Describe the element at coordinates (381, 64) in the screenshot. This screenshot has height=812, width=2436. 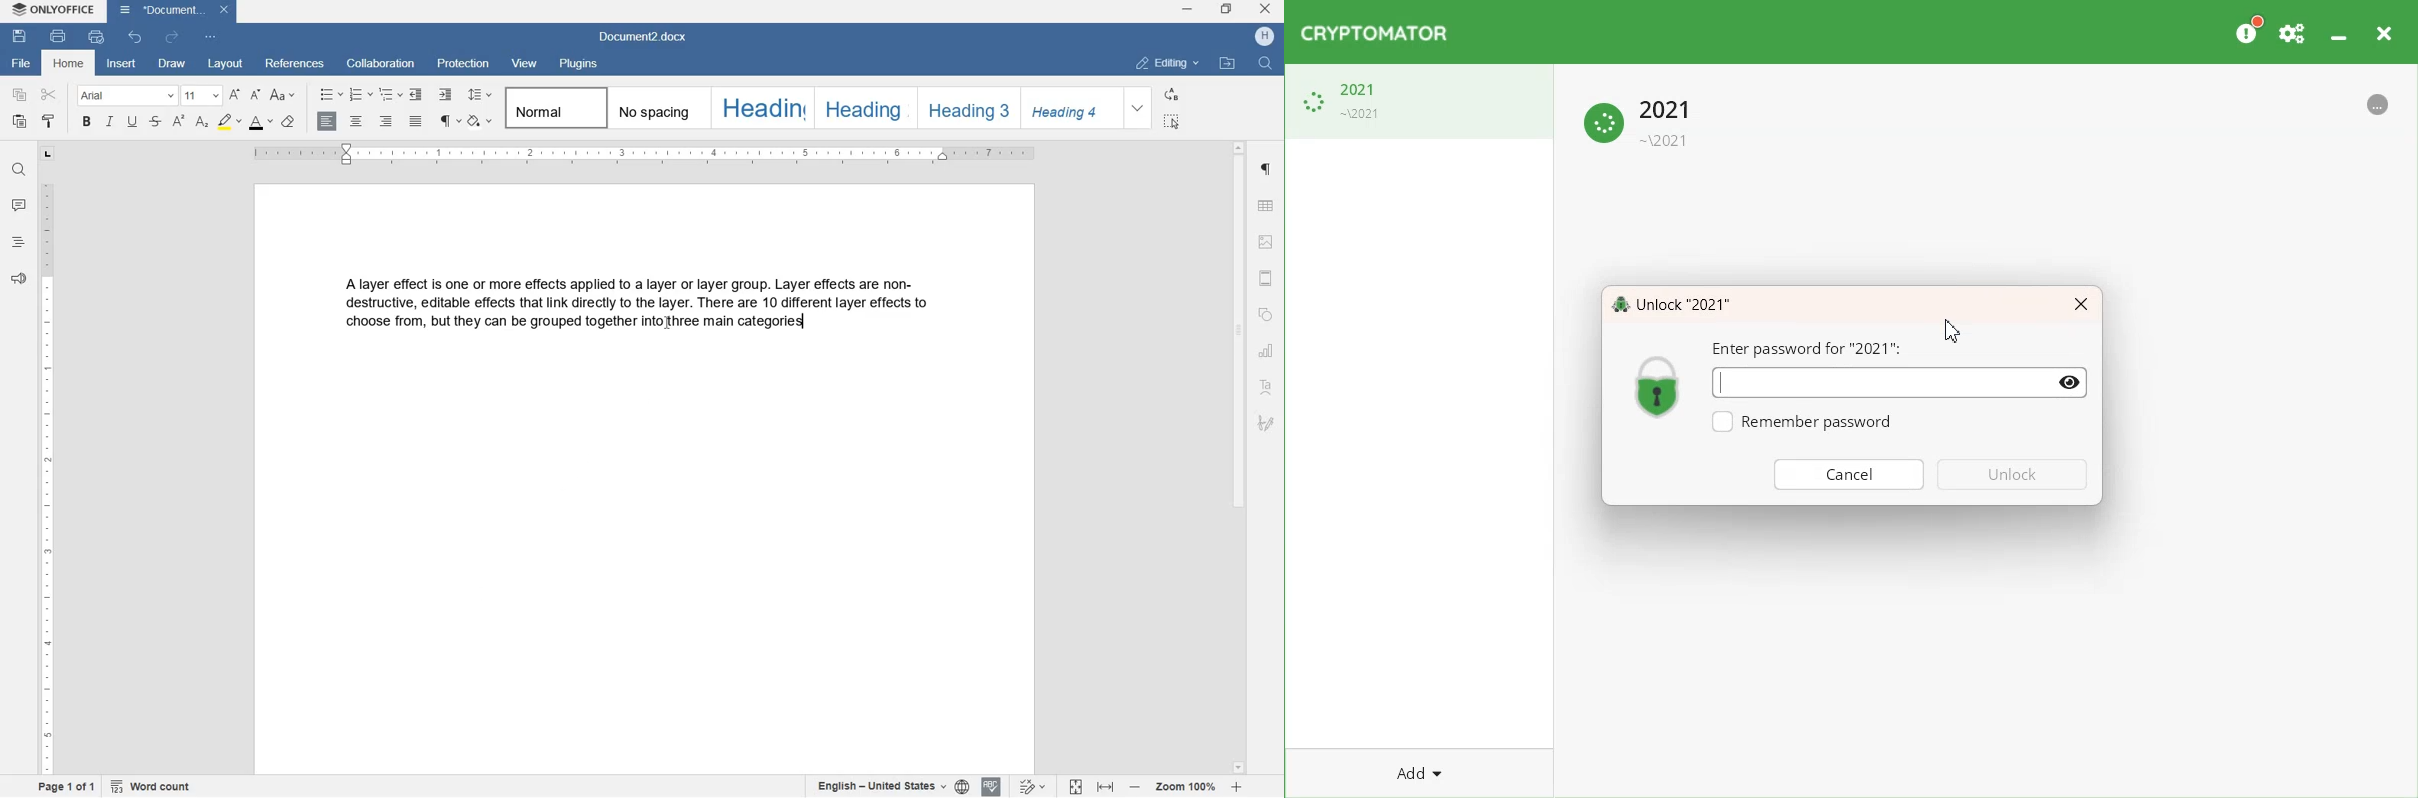
I see `collaboration` at that location.